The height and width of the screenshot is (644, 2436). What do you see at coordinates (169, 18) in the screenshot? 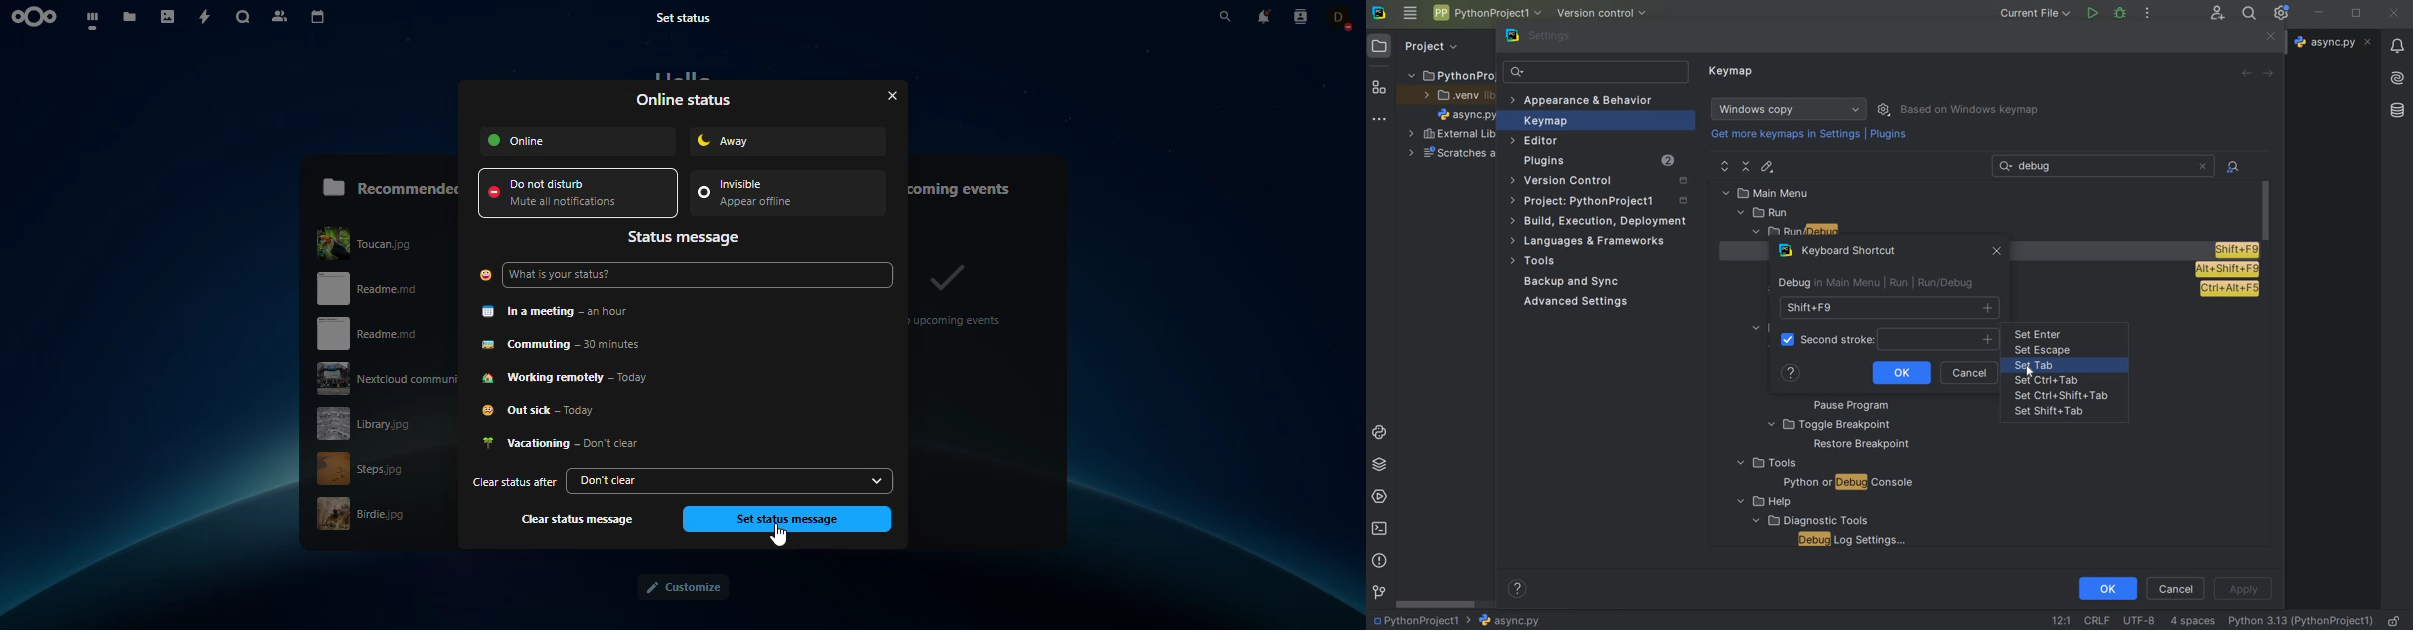
I see `photos` at bounding box center [169, 18].